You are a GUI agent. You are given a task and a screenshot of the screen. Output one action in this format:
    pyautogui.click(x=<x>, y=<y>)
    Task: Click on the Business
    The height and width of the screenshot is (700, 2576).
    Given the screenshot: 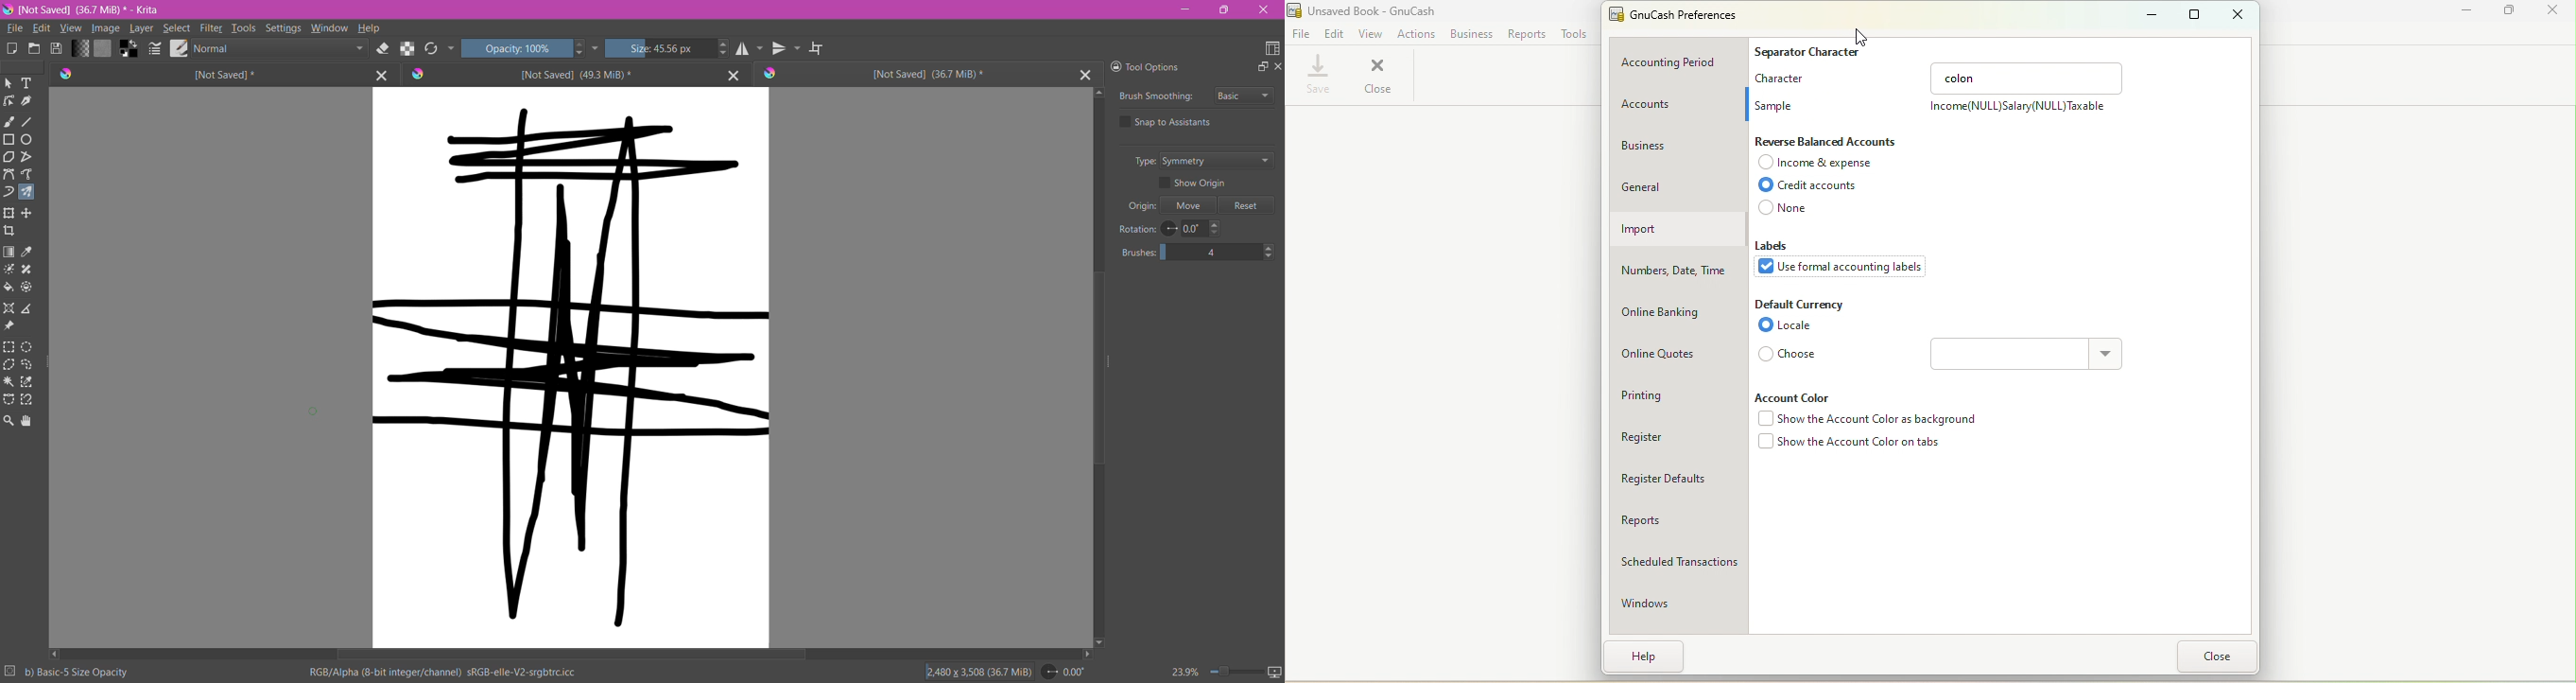 What is the action you would take?
    pyautogui.click(x=1676, y=146)
    